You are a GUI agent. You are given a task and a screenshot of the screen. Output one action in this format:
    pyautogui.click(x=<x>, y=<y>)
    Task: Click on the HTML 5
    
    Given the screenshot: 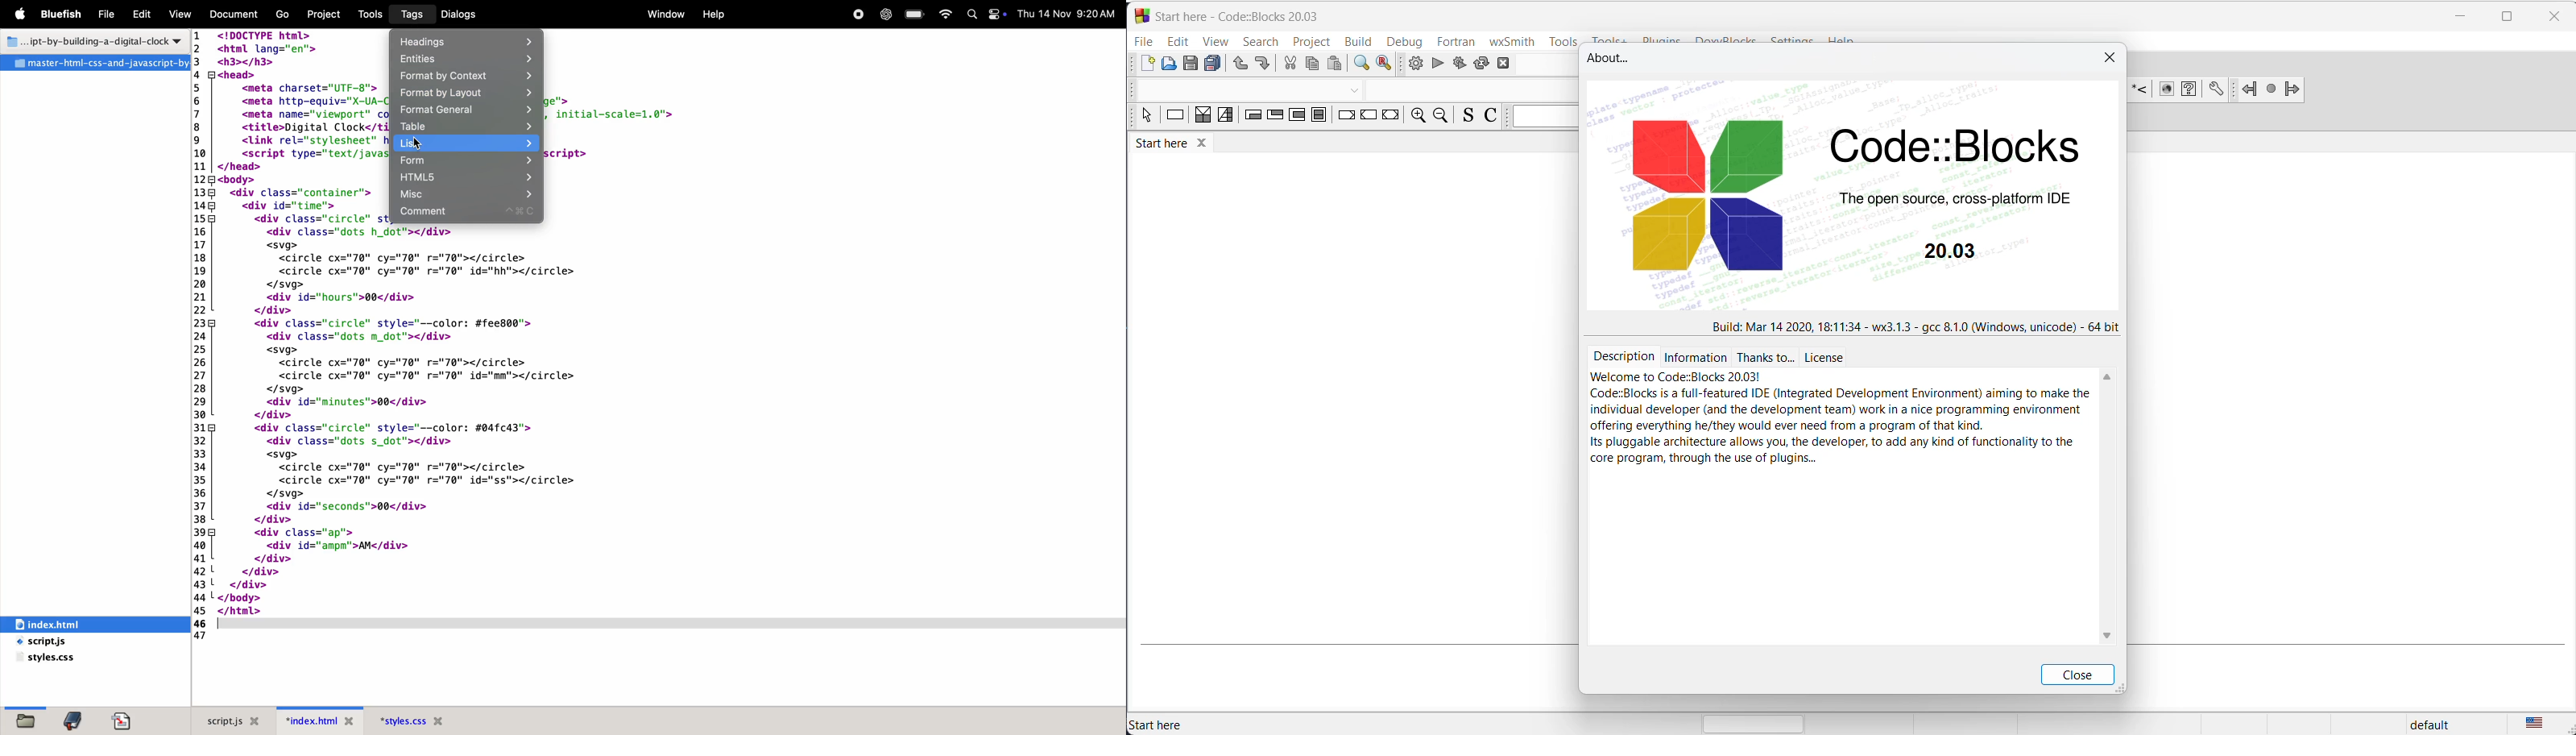 What is the action you would take?
    pyautogui.click(x=463, y=178)
    